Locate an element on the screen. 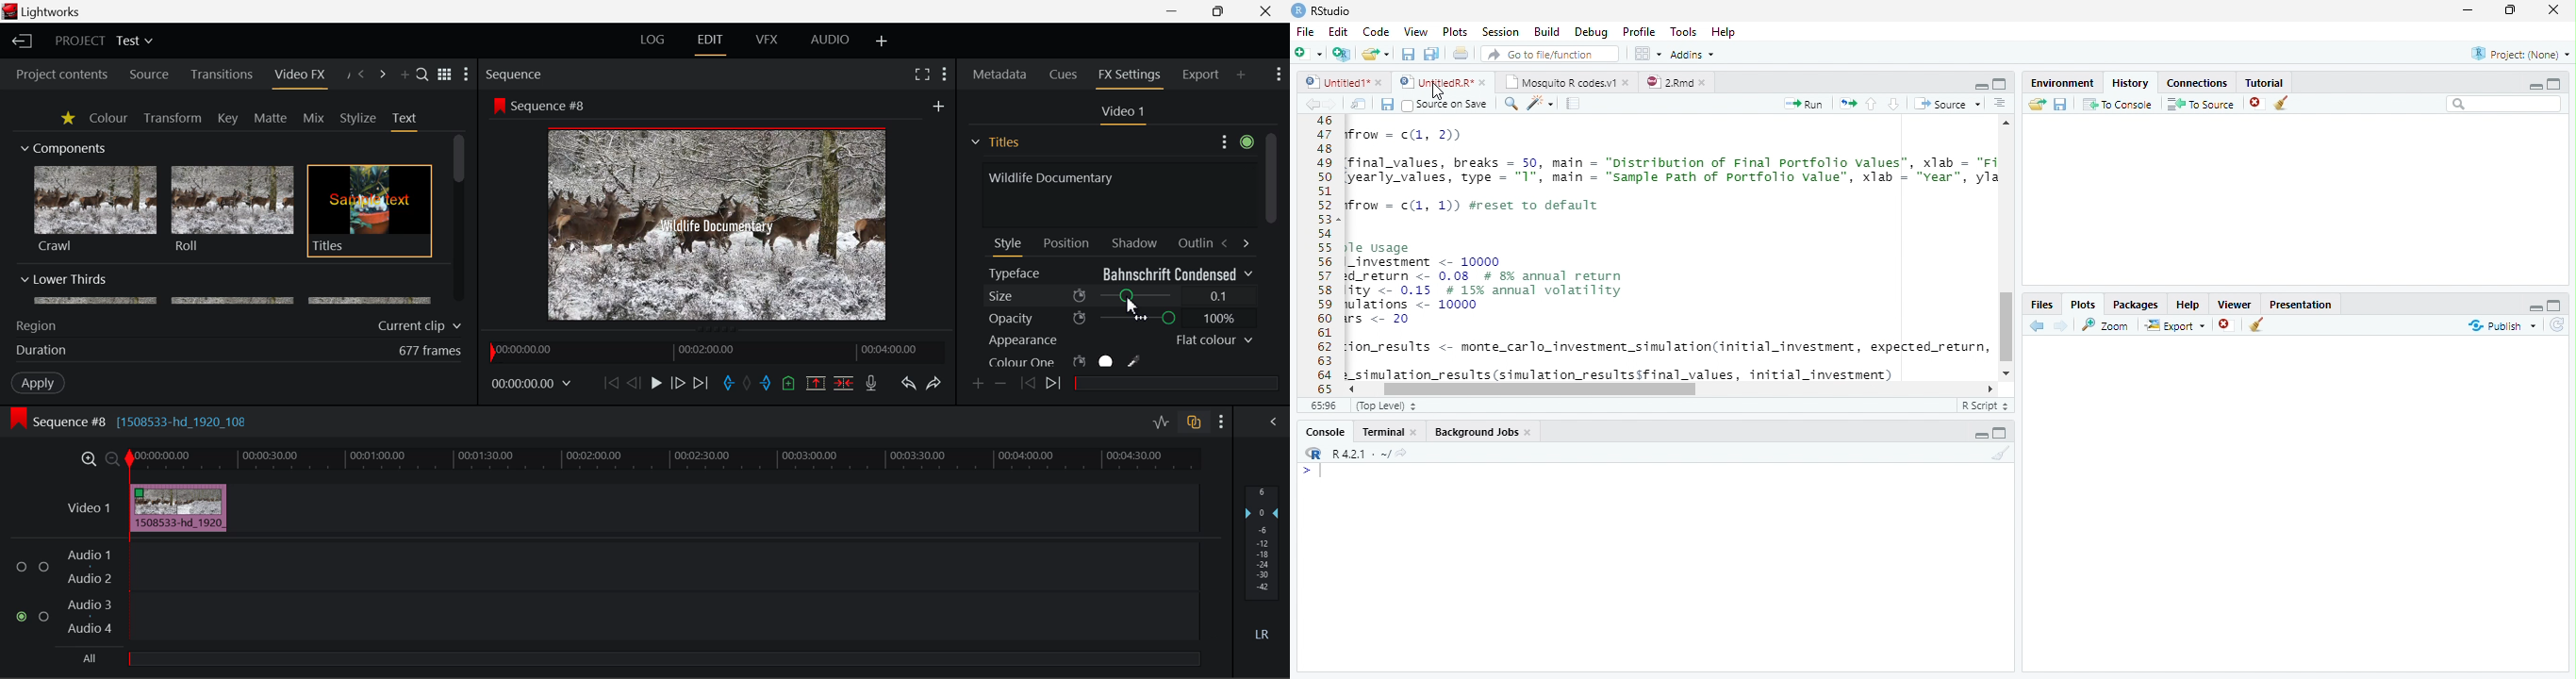  Current clip is located at coordinates (423, 326).